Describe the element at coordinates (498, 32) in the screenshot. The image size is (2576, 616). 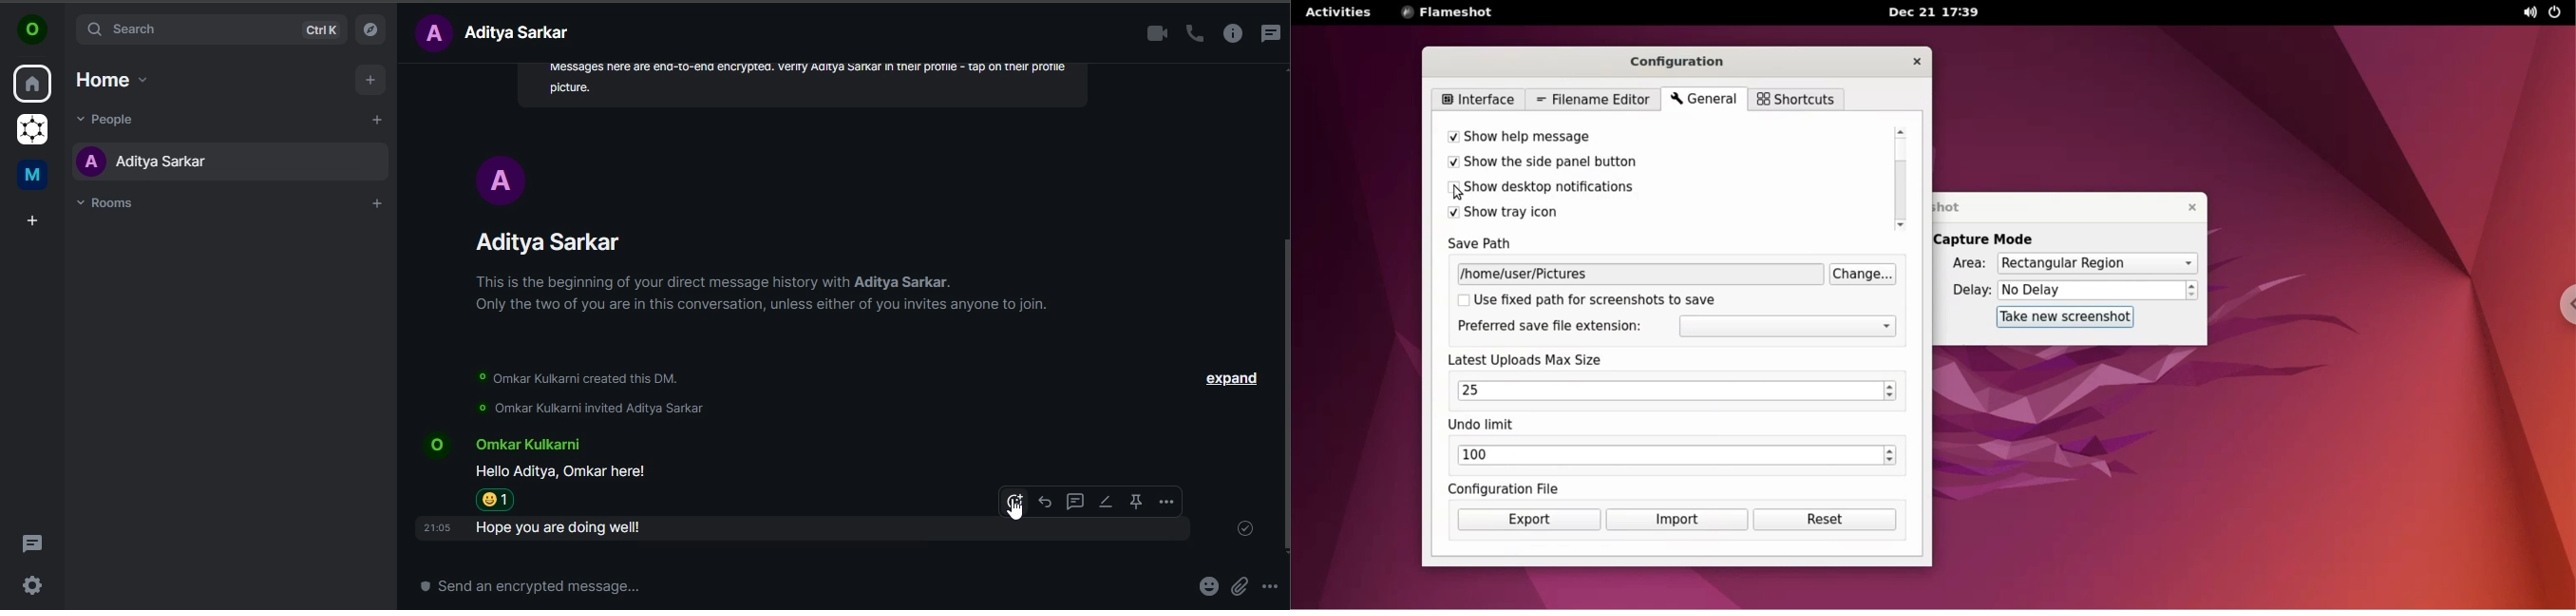
I see `text` at that location.